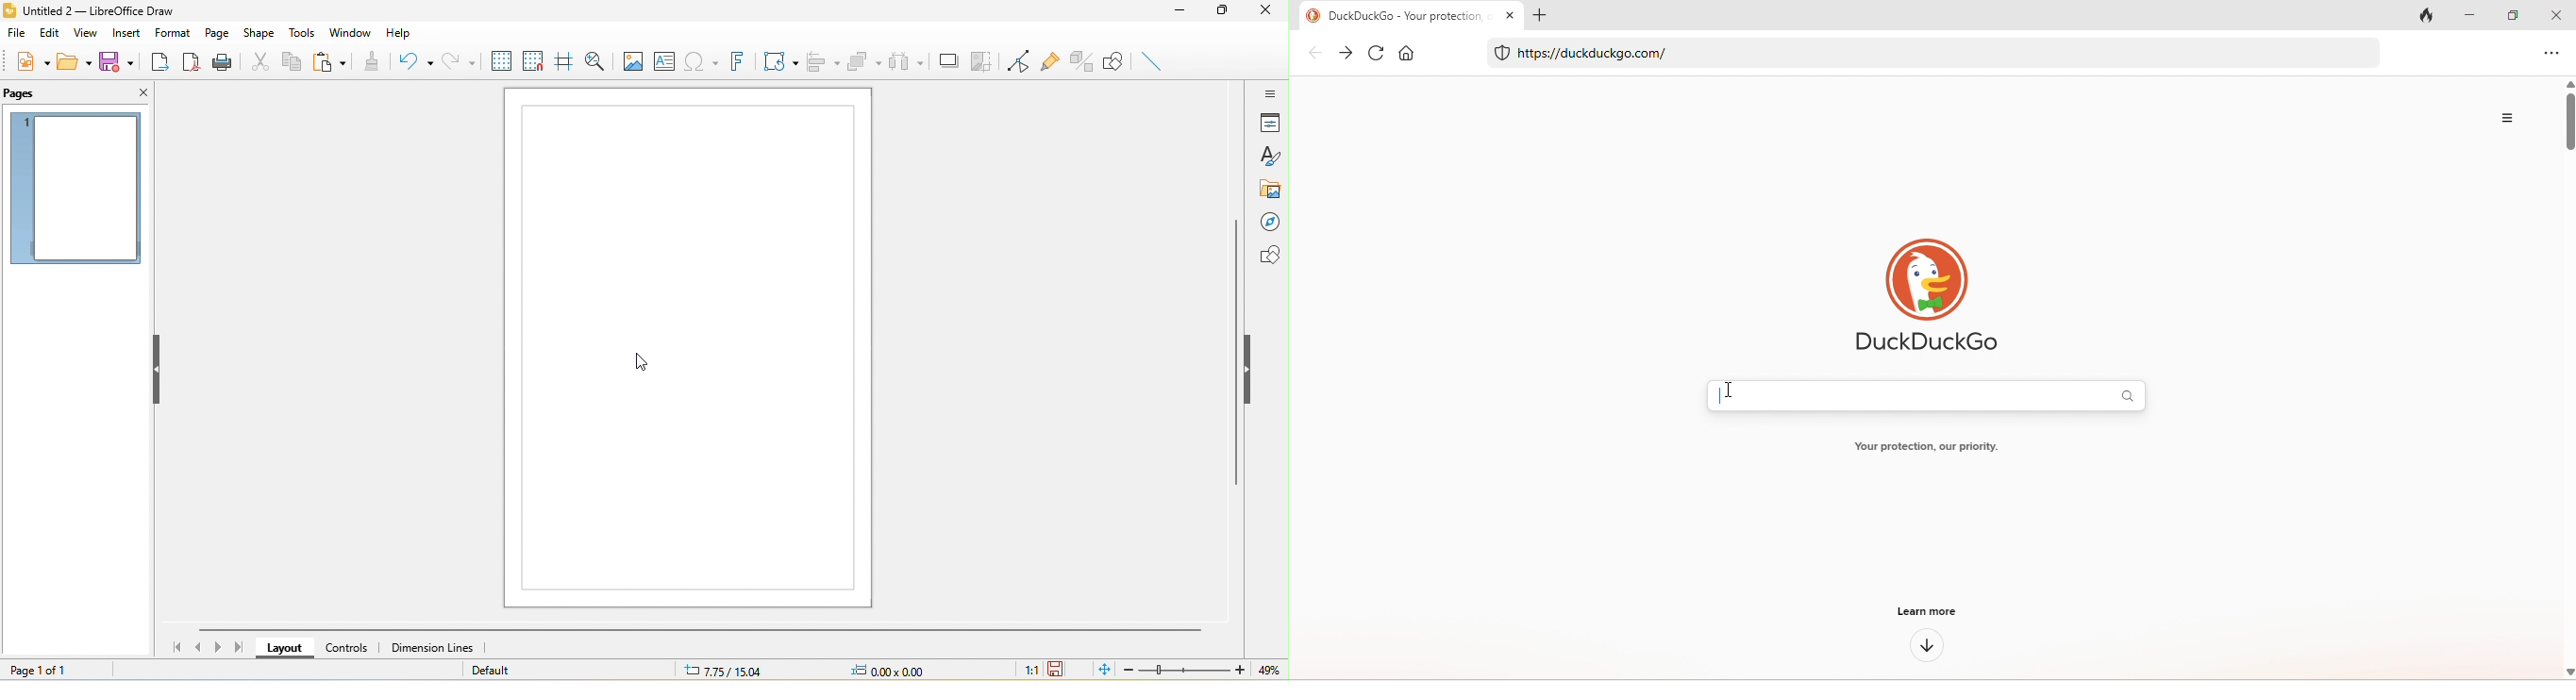 Image resolution: width=2576 pixels, height=700 pixels. Describe the element at coordinates (410, 62) in the screenshot. I see `undo` at that location.